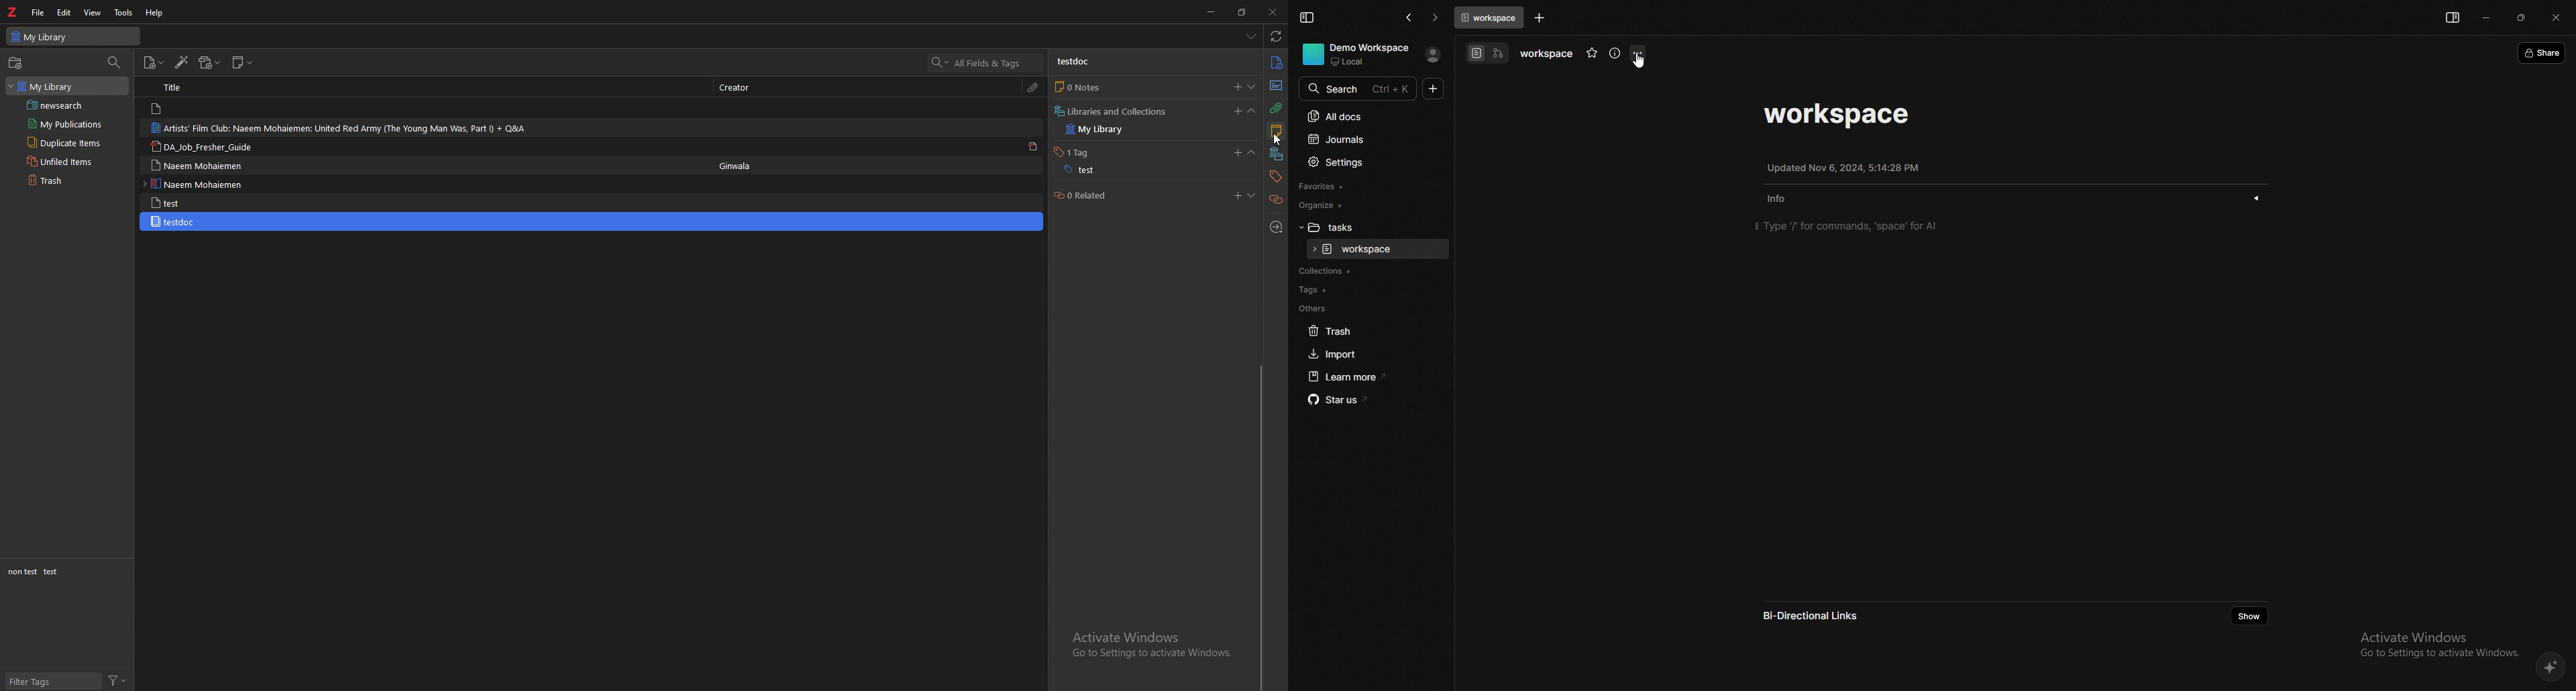 This screenshot has width=2576, height=700. What do you see at coordinates (1366, 331) in the screenshot?
I see `trash` at bounding box center [1366, 331].